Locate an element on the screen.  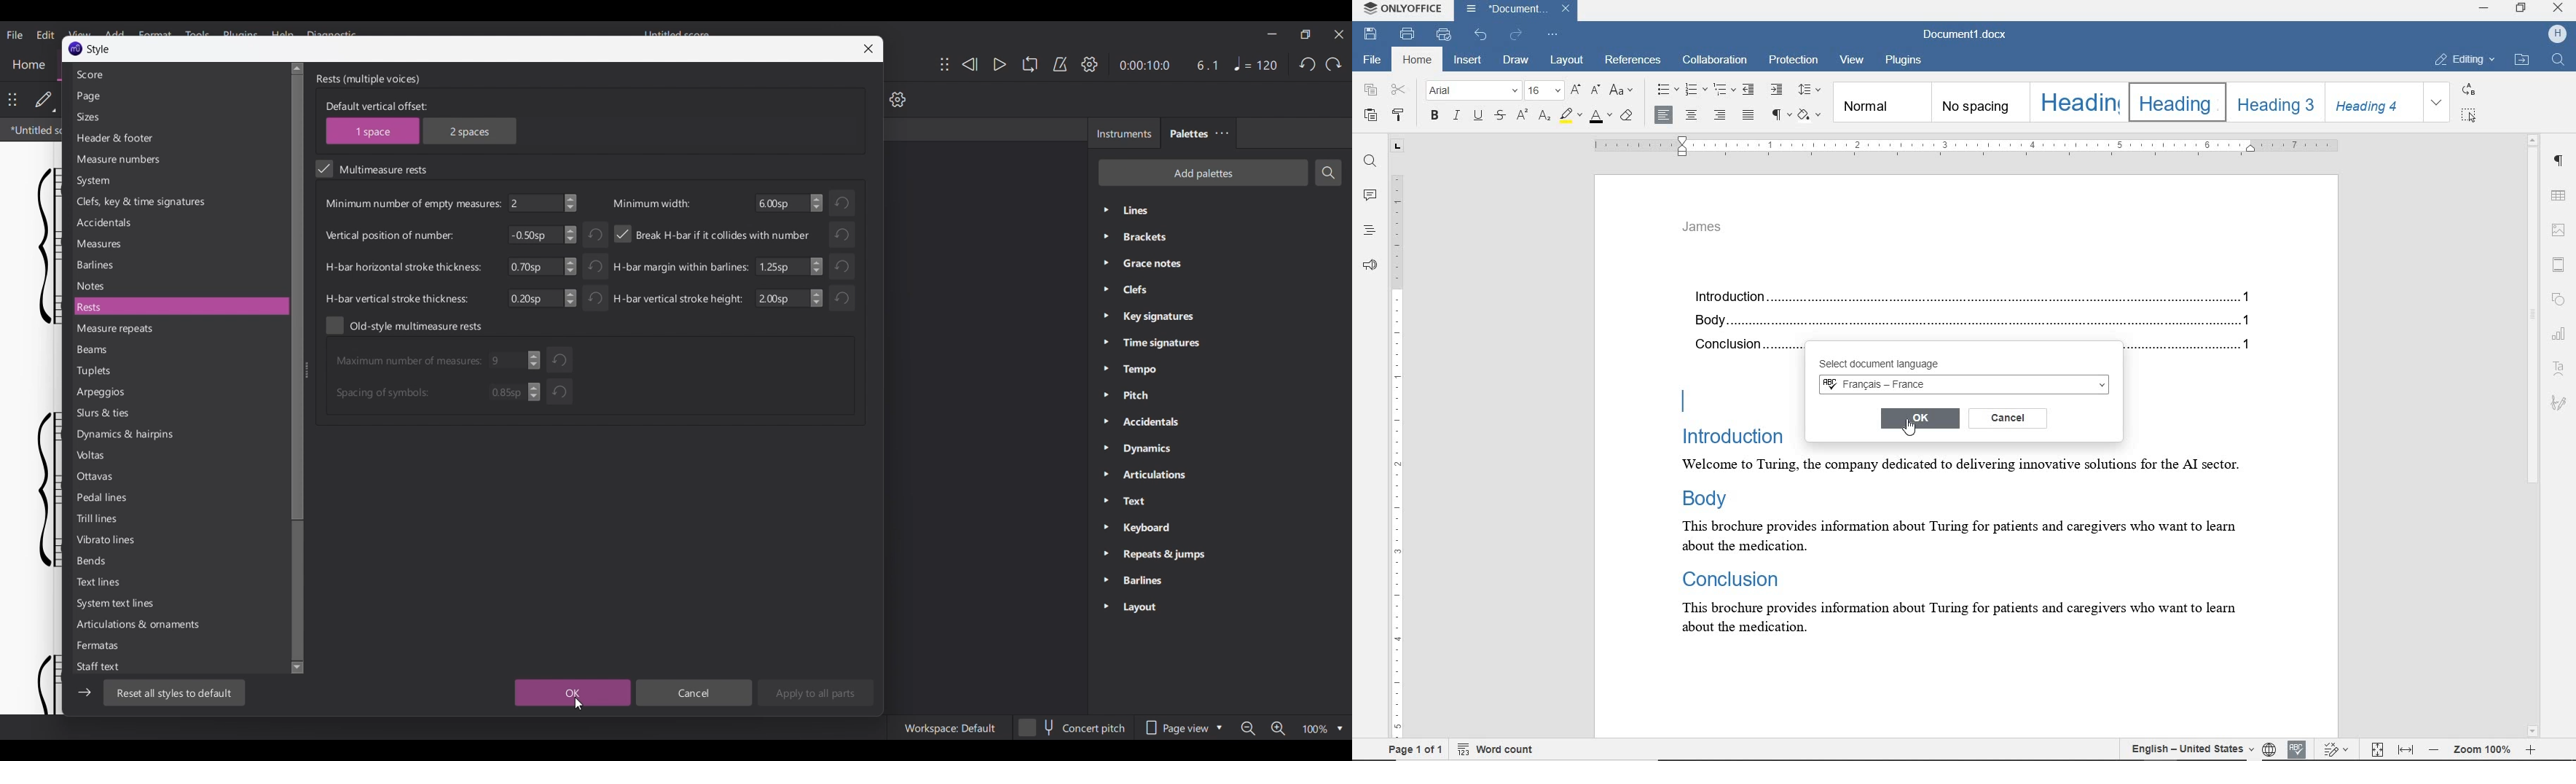
Sizes is located at coordinates (180, 117).